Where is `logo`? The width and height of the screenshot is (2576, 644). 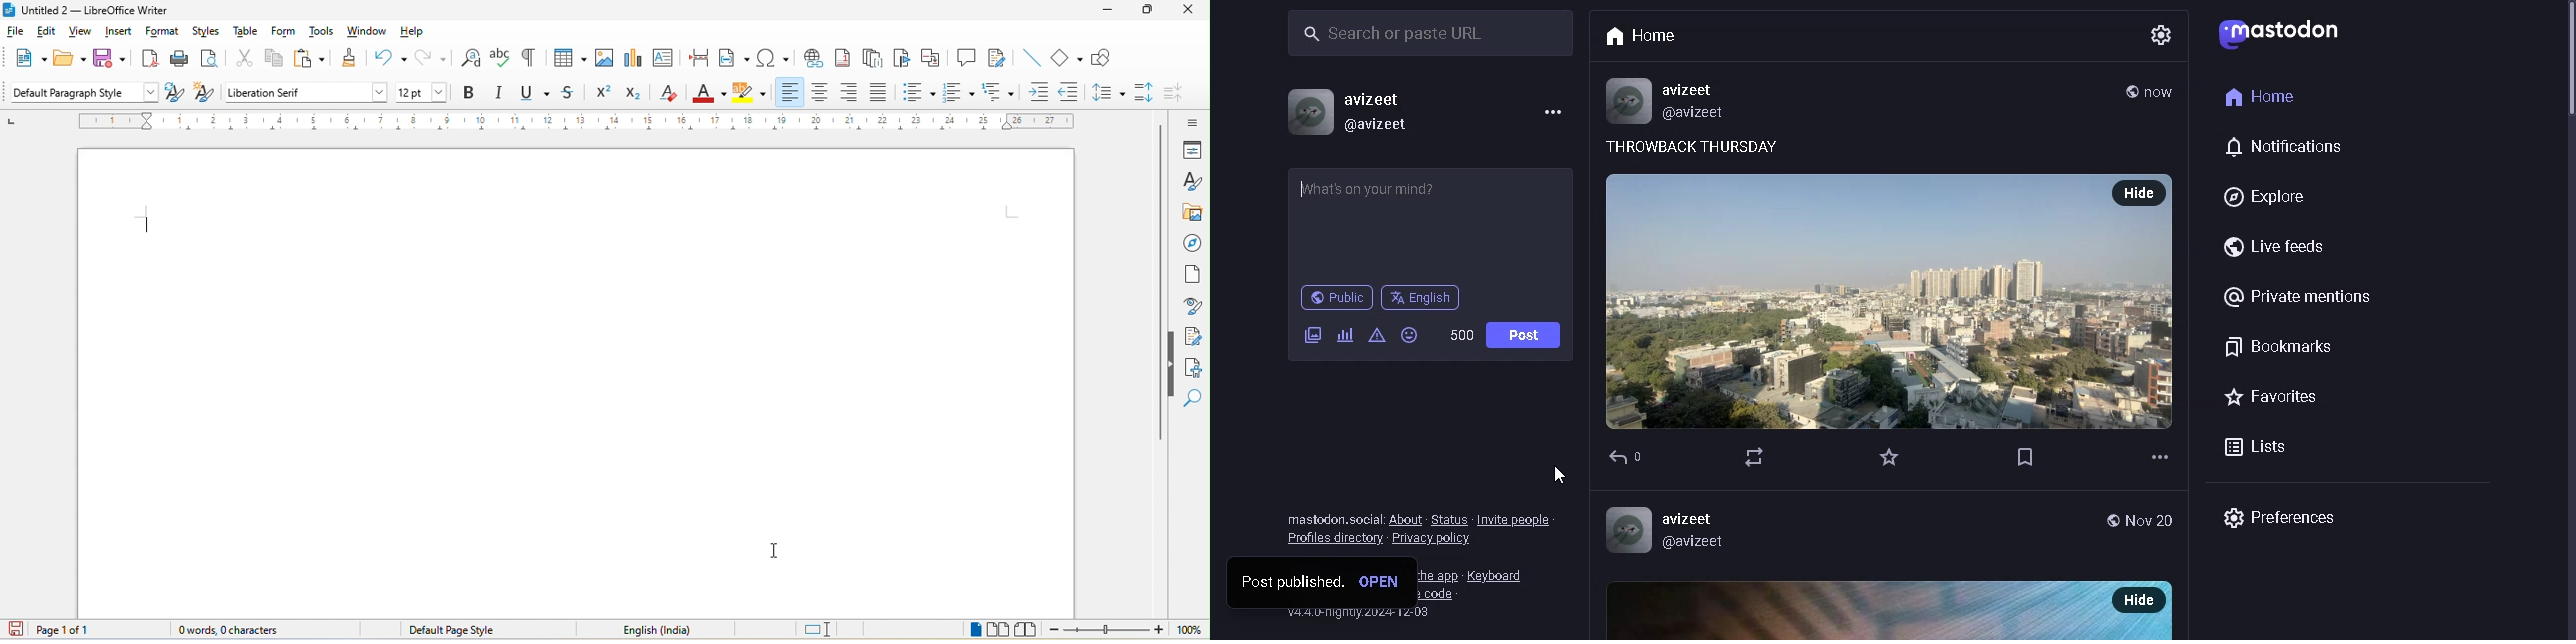
logo is located at coordinates (2285, 33).